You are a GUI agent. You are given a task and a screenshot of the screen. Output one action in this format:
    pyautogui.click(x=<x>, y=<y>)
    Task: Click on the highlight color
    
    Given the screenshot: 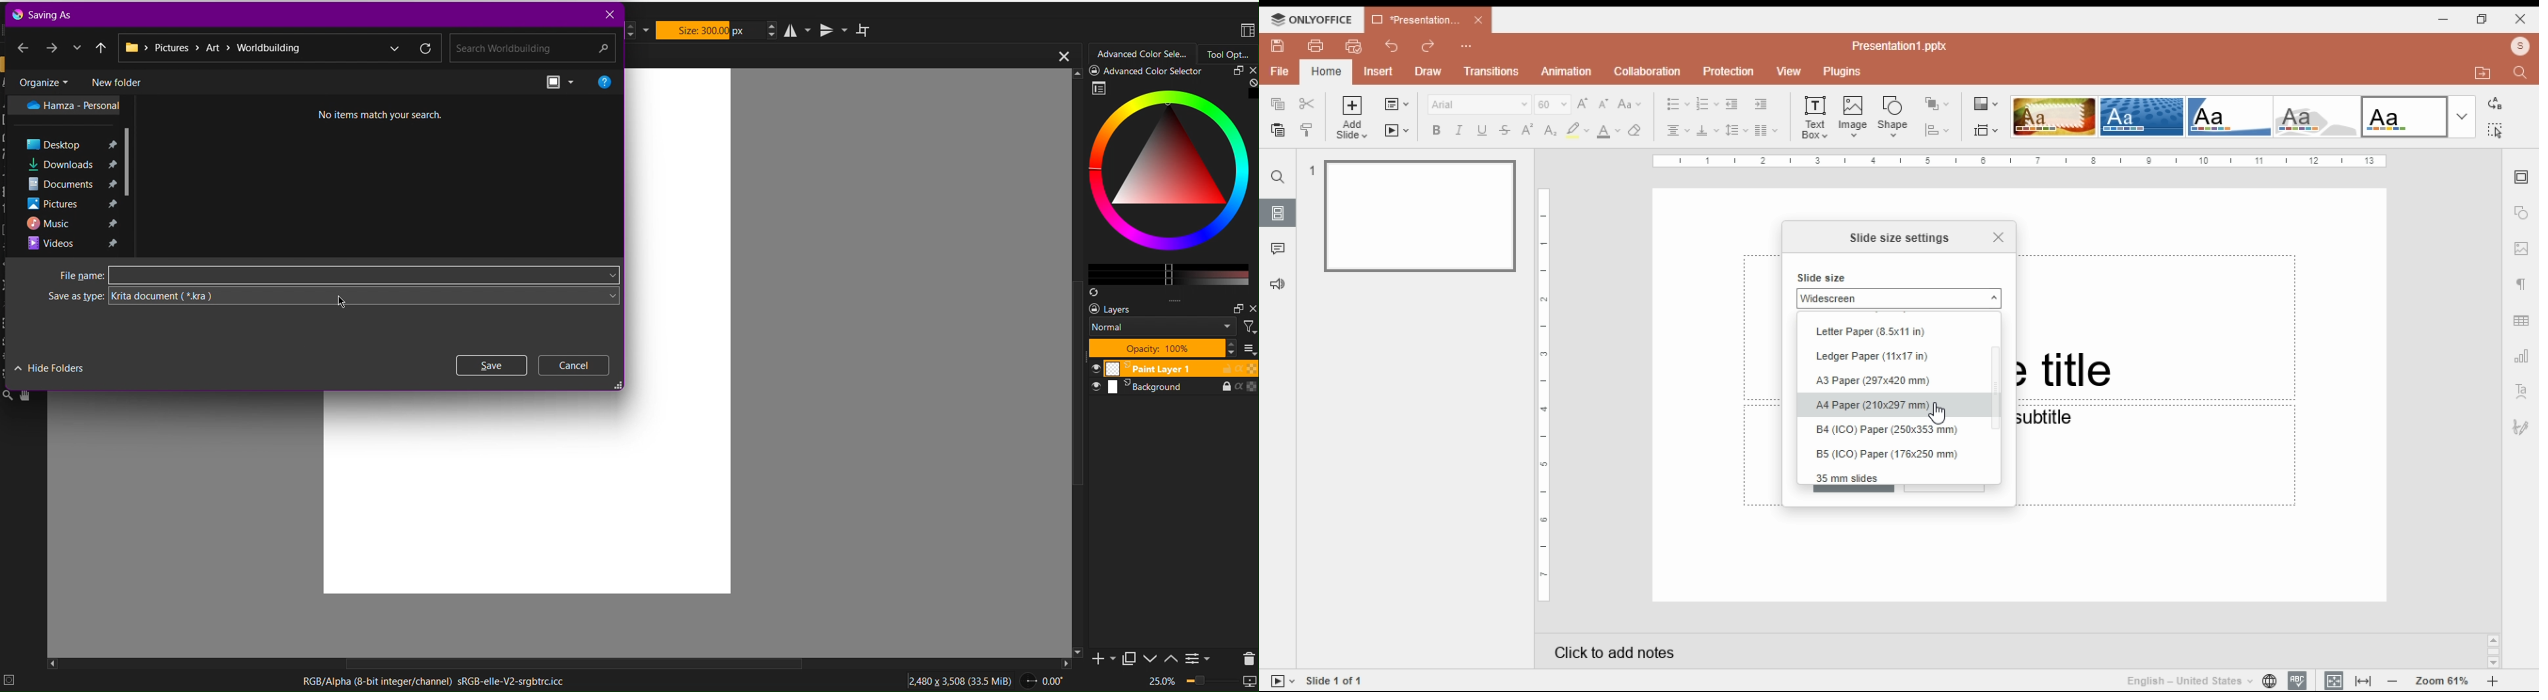 What is the action you would take?
    pyautogui.click(x=1577, y=130)
    